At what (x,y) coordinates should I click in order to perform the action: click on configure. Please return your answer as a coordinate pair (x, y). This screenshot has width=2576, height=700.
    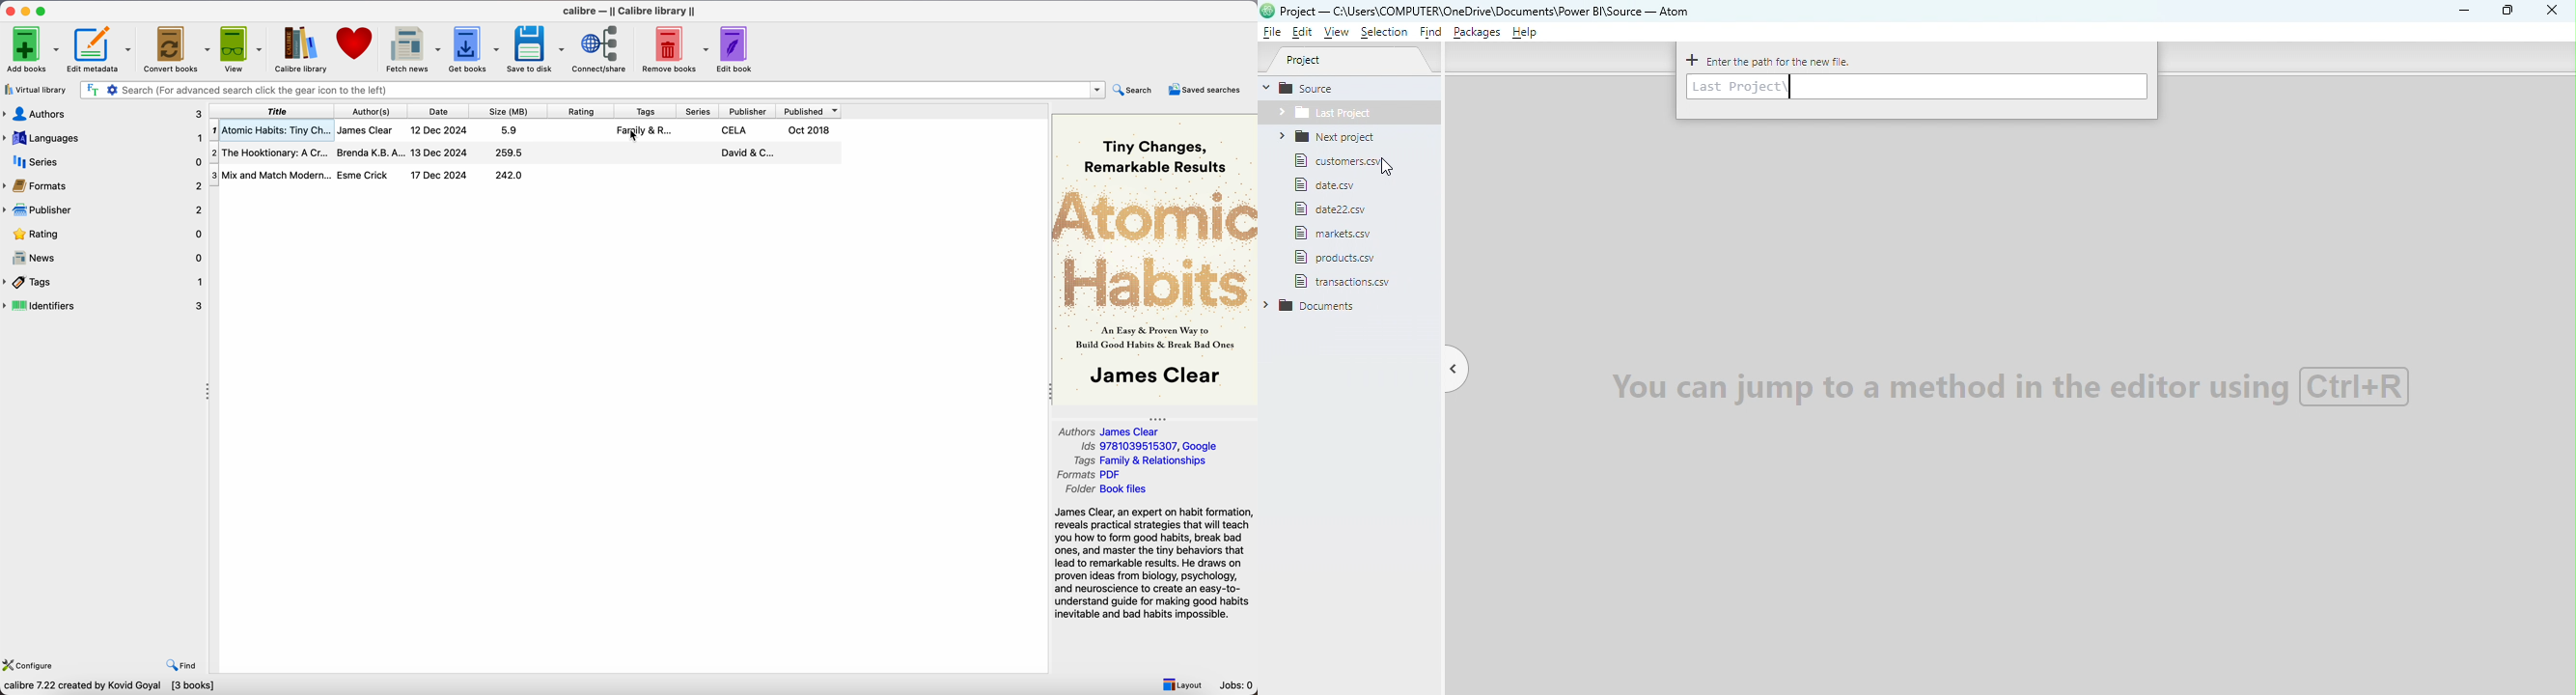
    Looking at the image, I should click on (29, 665).